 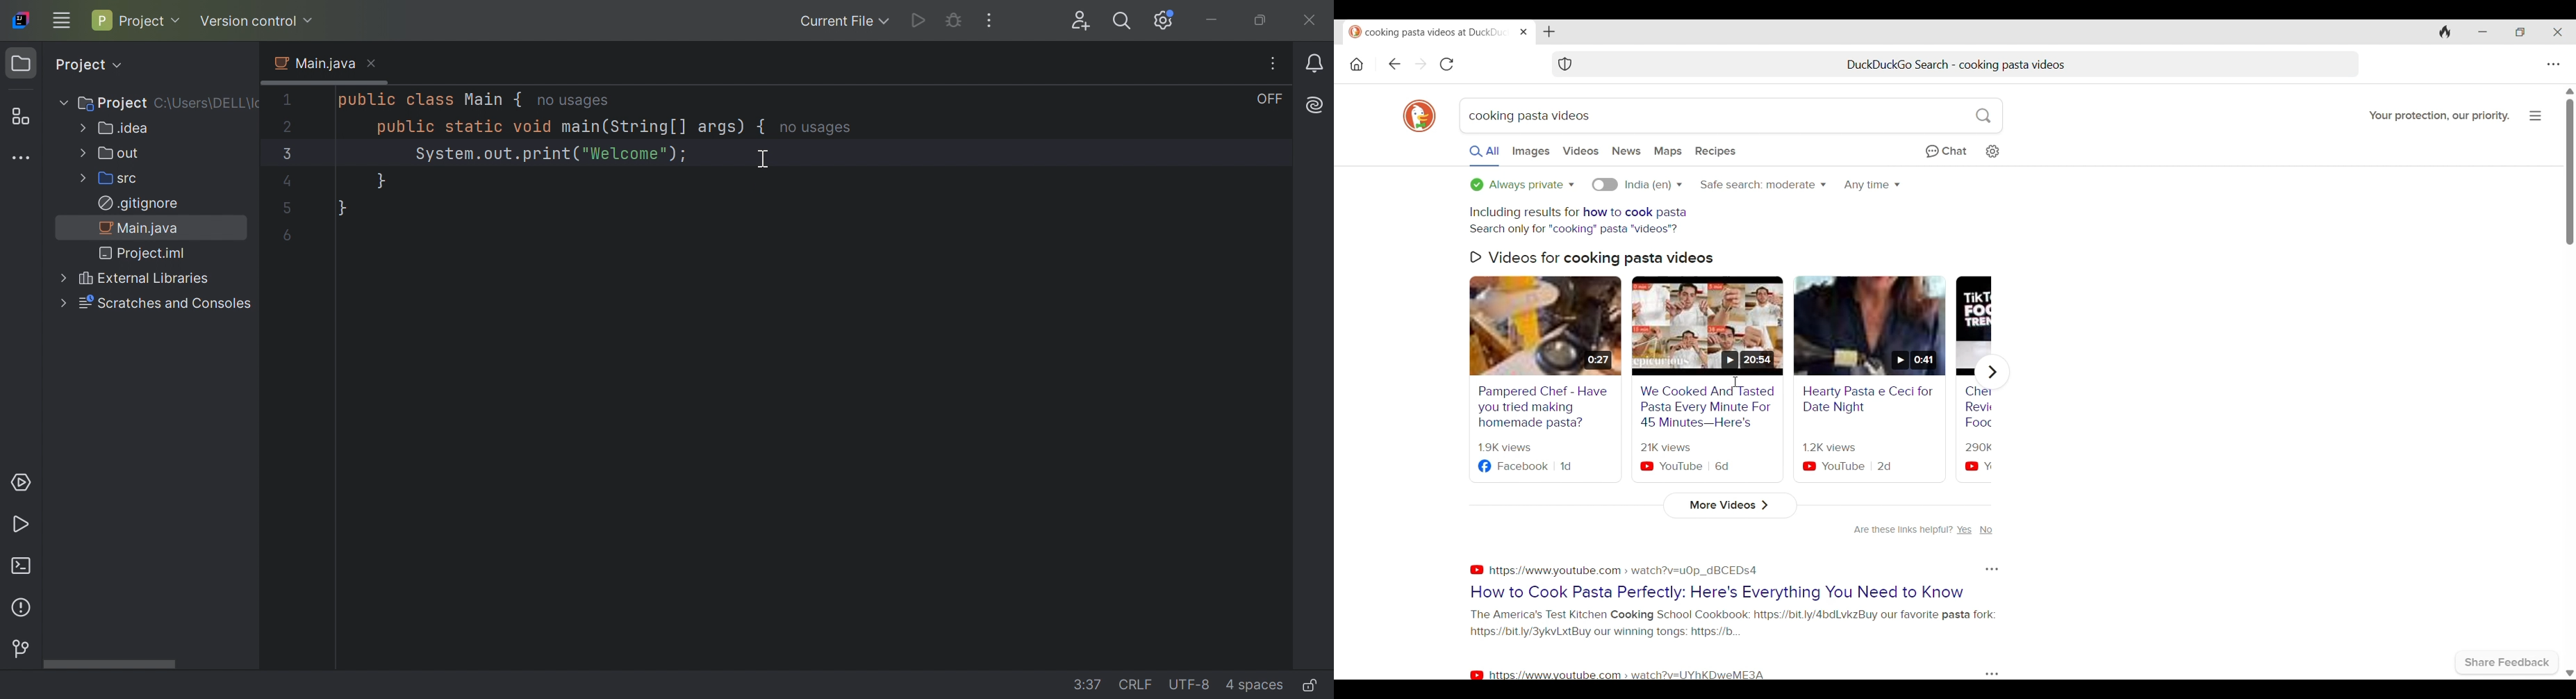 What do you see at coordinates (1956, 64) in the screenshot?
I see `Duck duck go search - cooking pasta videos` at bounding box center [1956, 64].